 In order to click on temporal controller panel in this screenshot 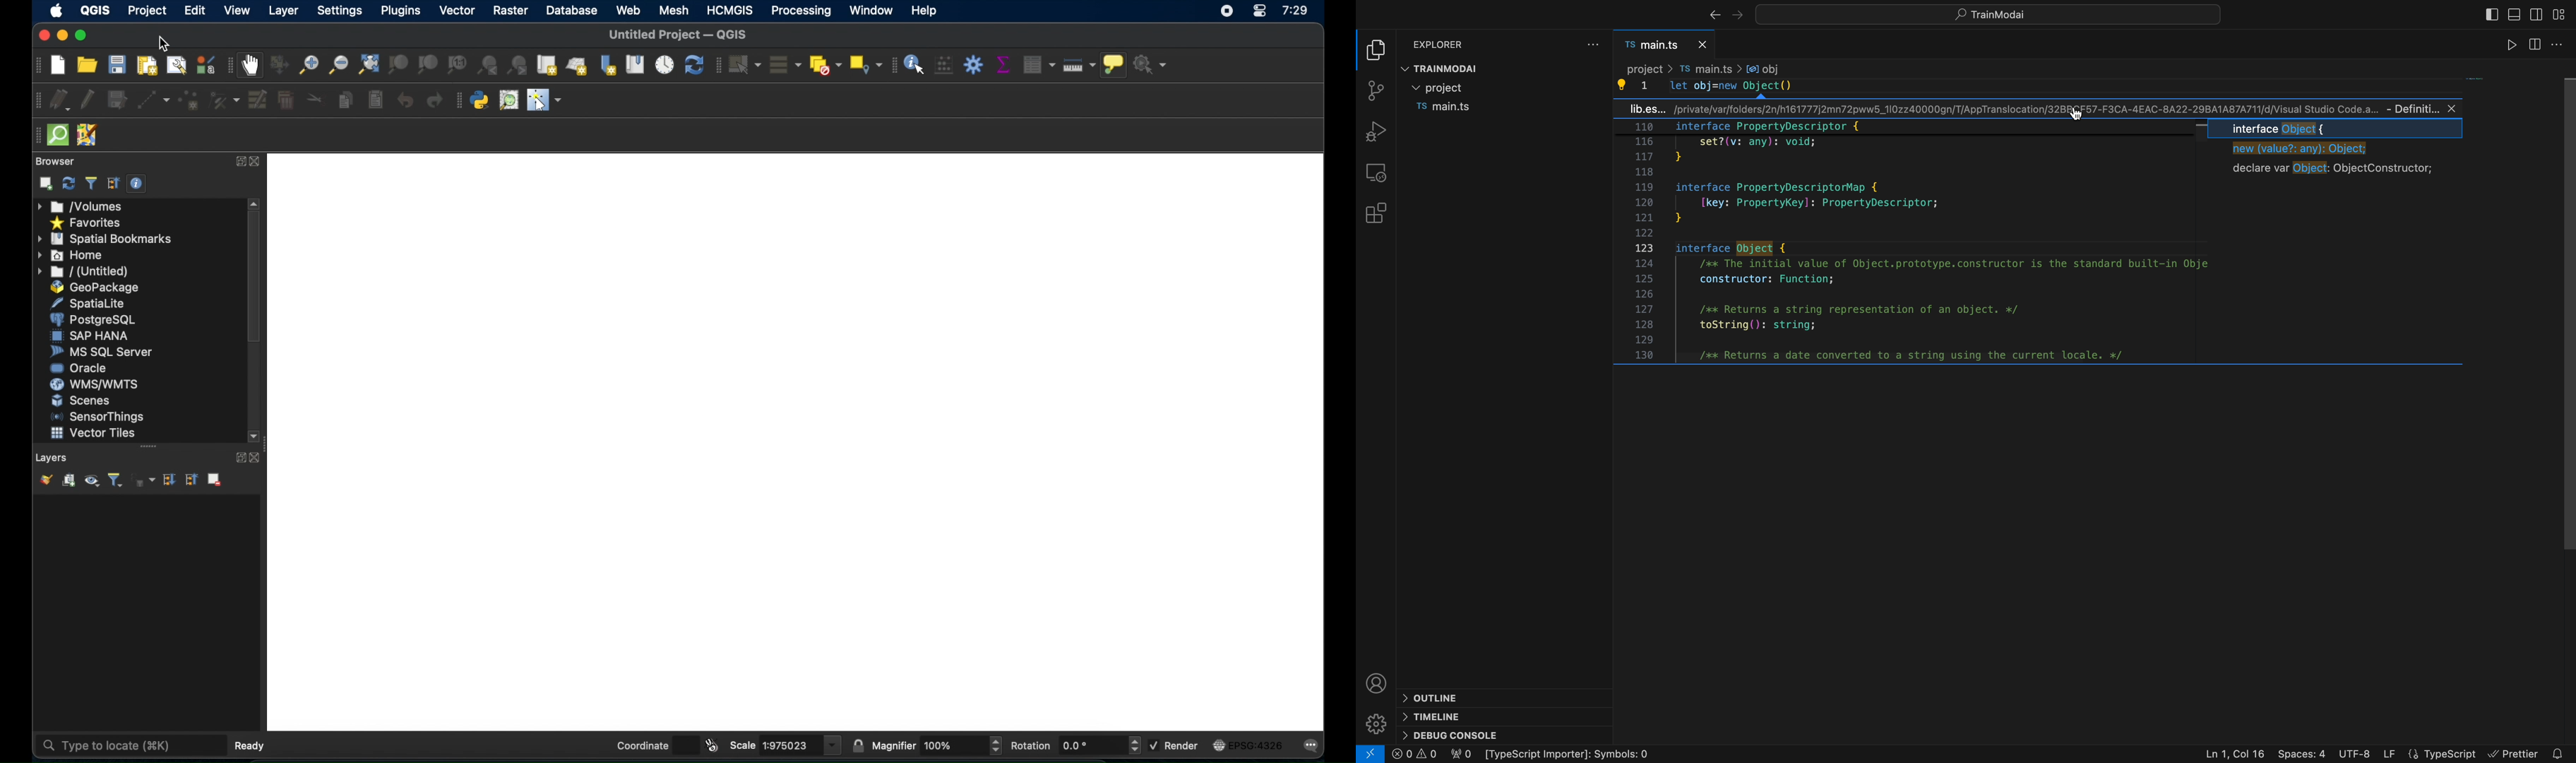, I will do `click(664, 65)`.